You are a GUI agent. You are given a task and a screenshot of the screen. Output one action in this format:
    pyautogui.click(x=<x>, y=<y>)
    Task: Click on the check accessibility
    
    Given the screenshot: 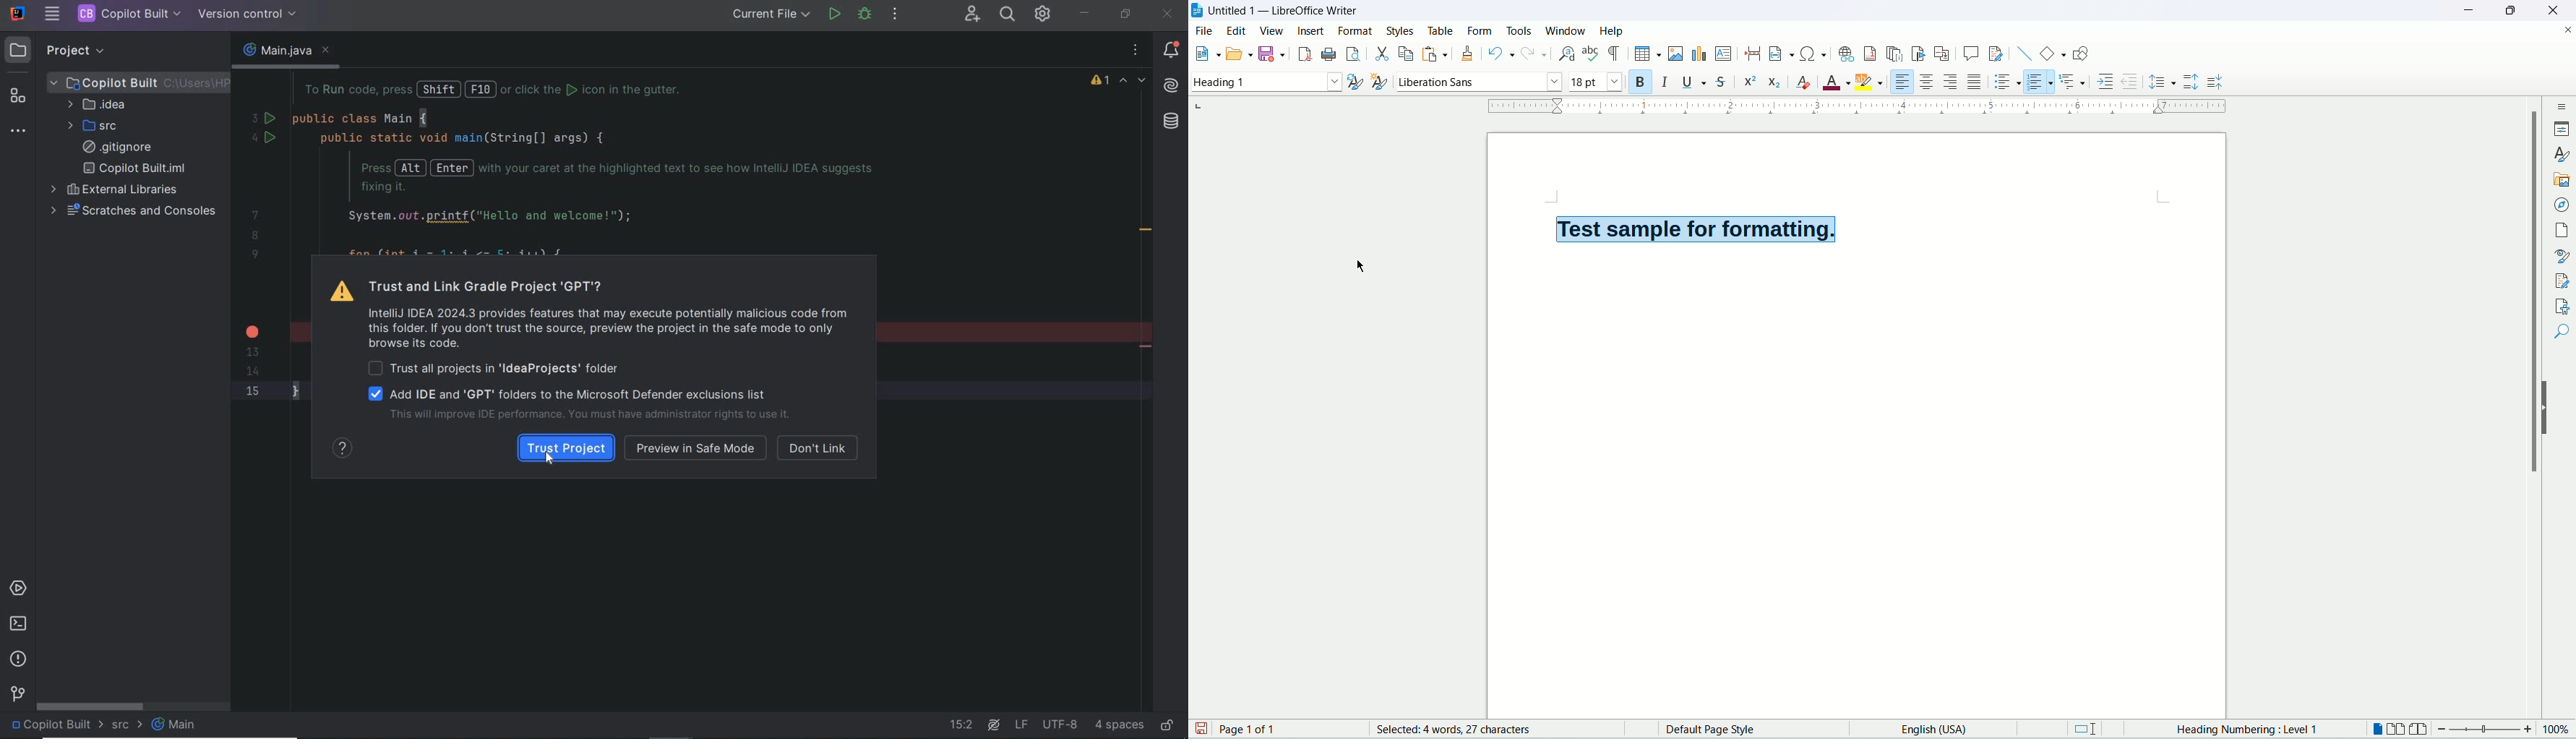 What is the action you would take?
    pyautogui.click(x=2560, y=306)
    